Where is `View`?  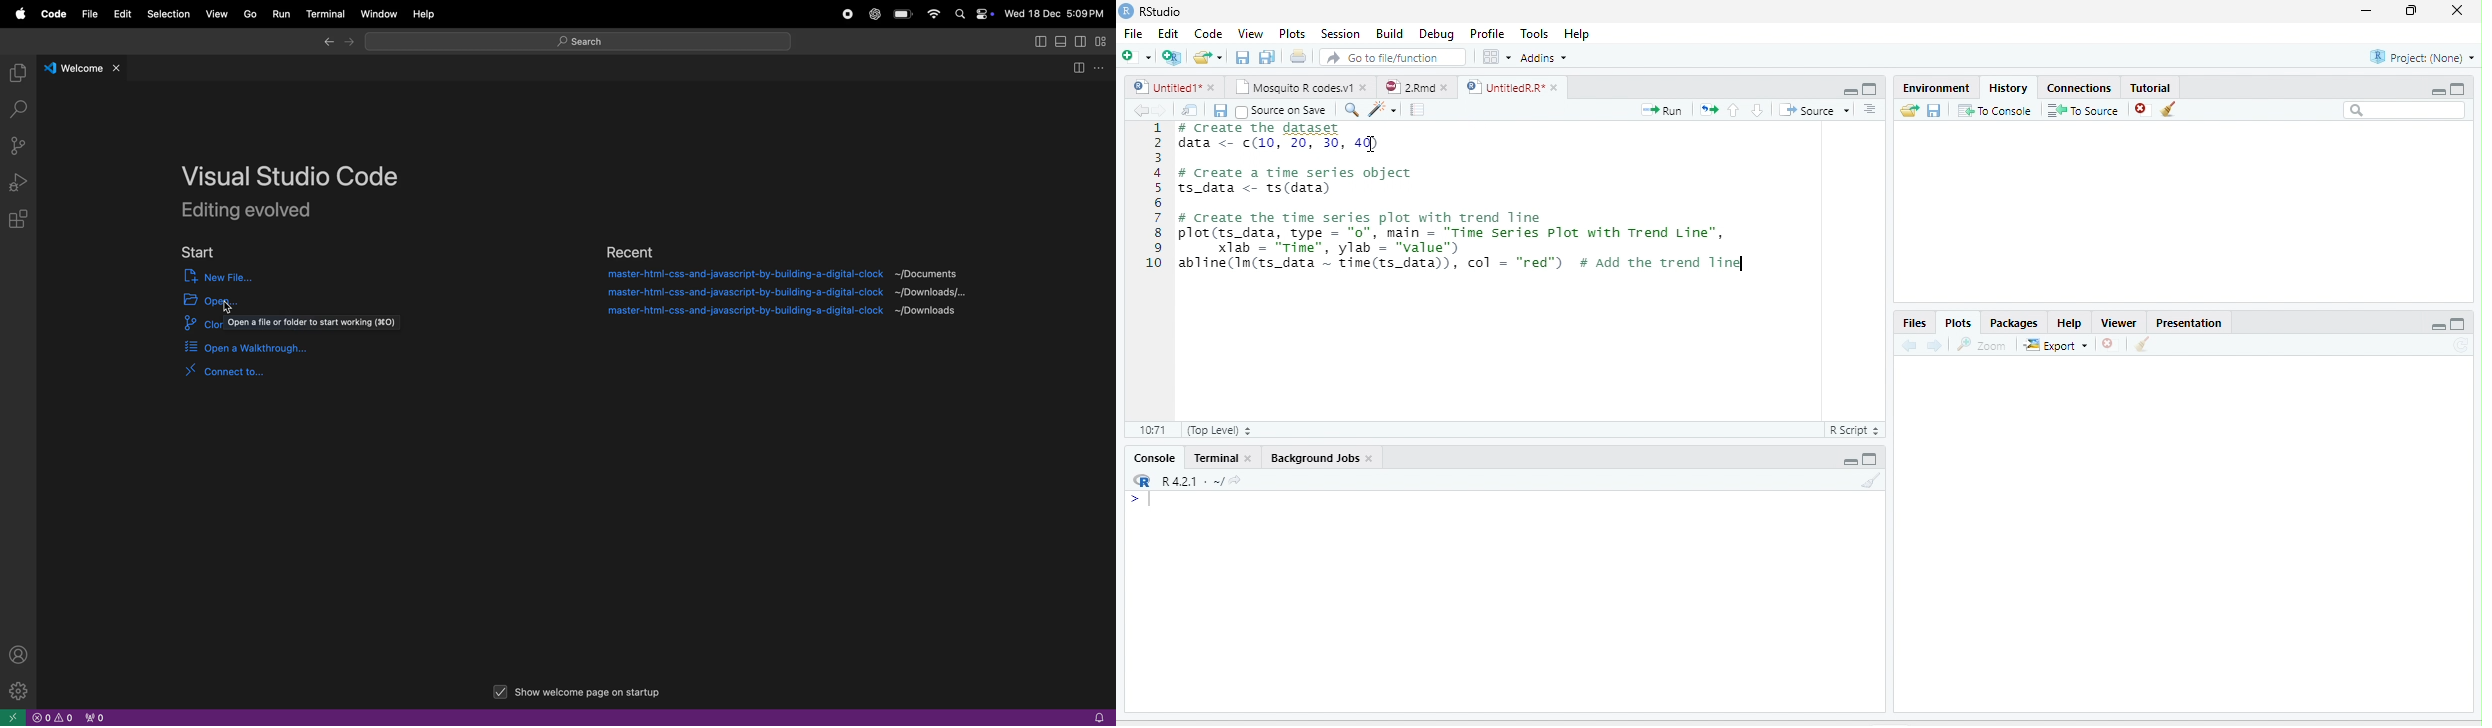
View is located at coordinates (1249, 33).